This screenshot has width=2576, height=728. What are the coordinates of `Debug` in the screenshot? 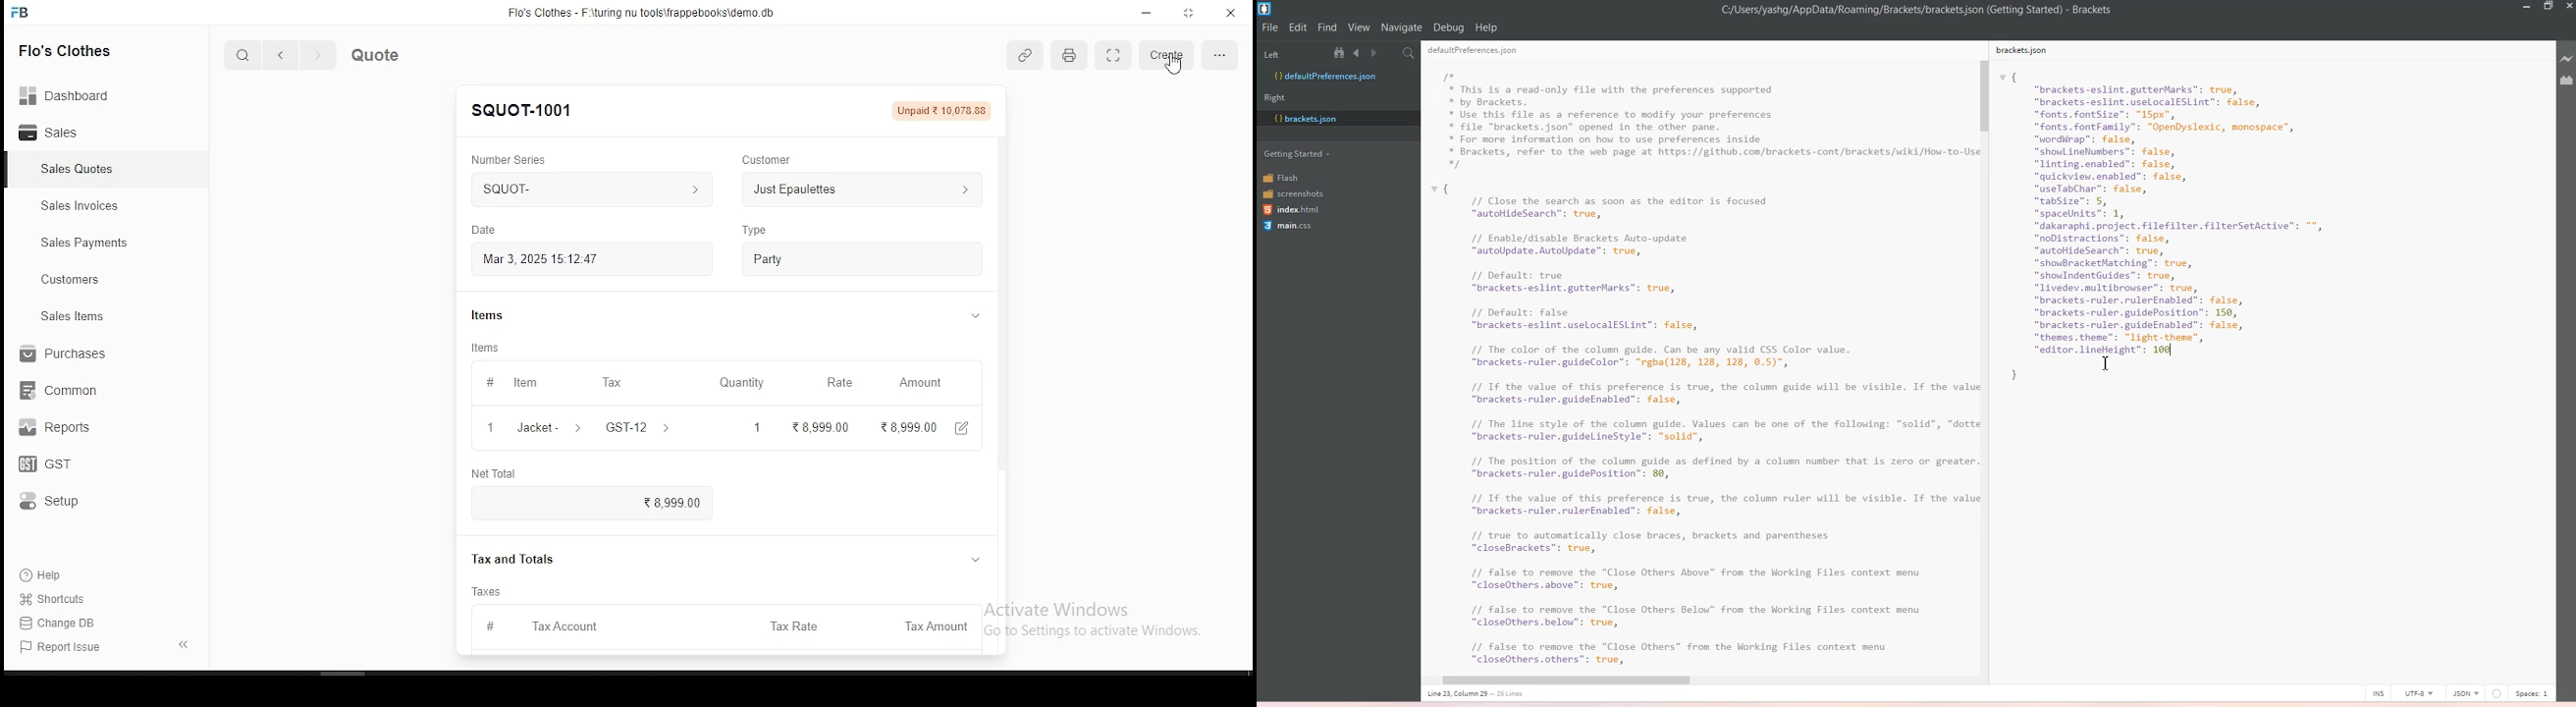 It's located at (1448, 28).